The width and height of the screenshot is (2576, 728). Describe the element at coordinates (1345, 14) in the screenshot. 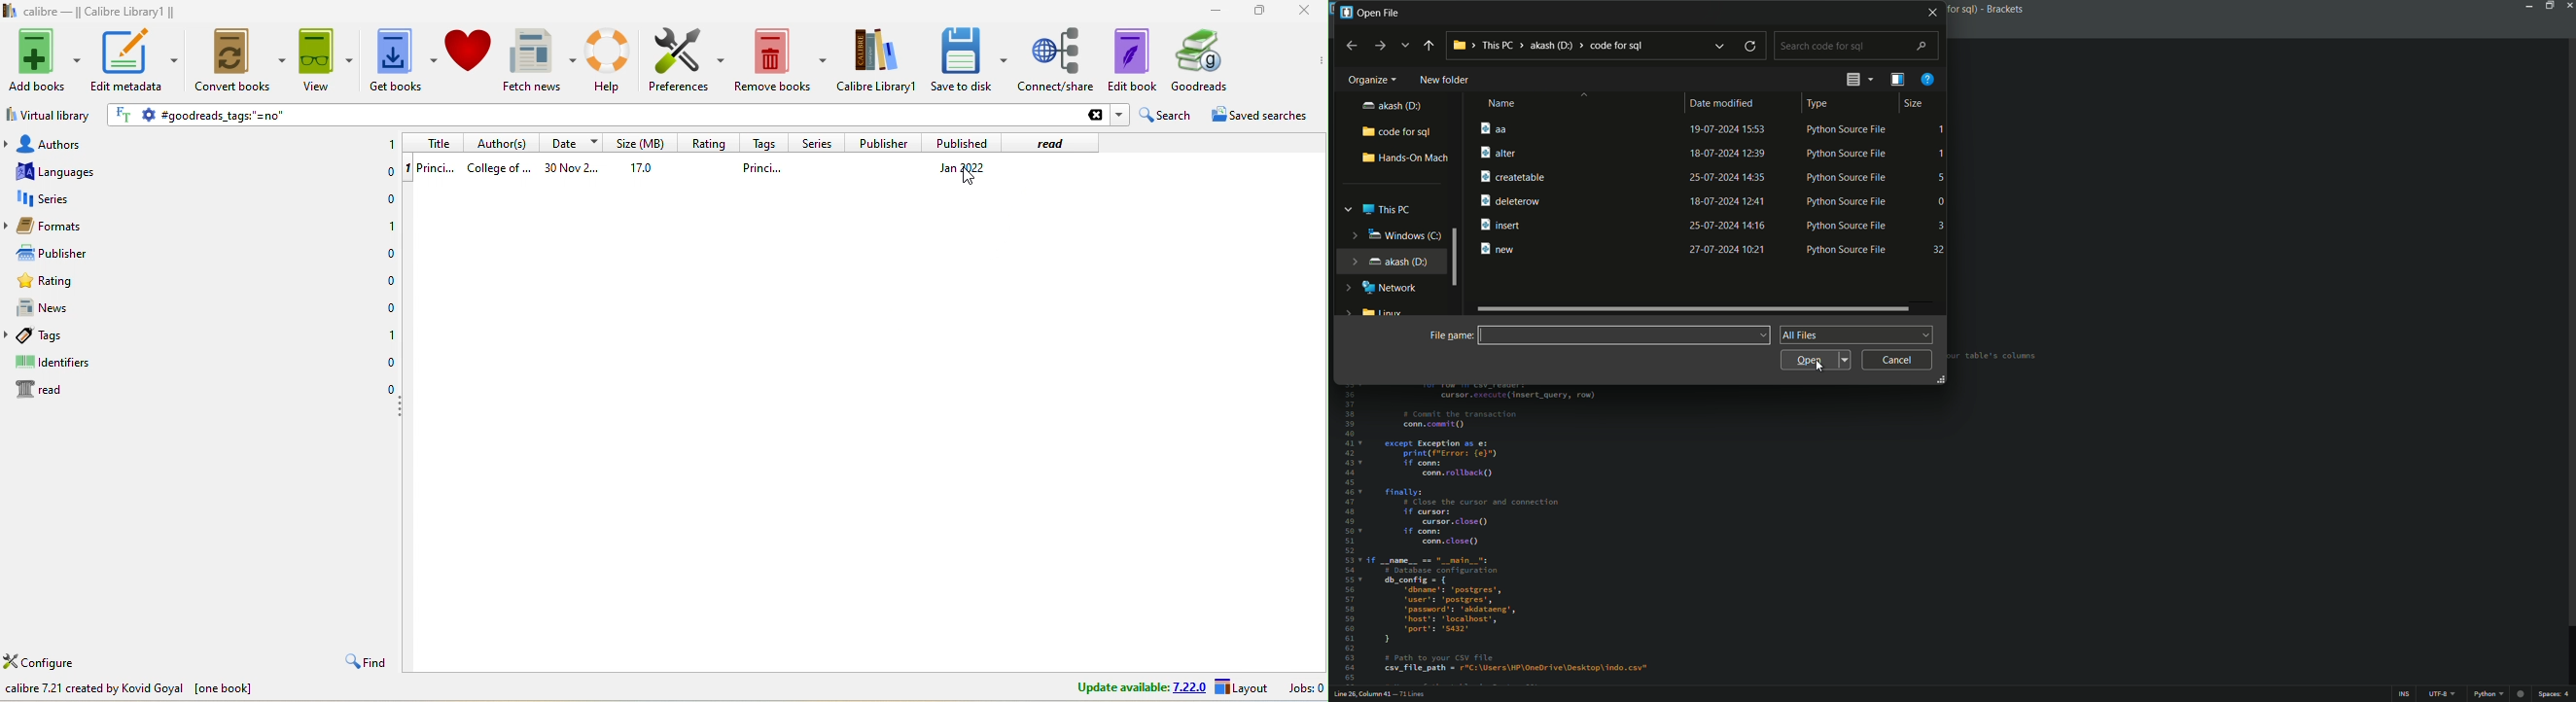

I see `app icon` at that location.